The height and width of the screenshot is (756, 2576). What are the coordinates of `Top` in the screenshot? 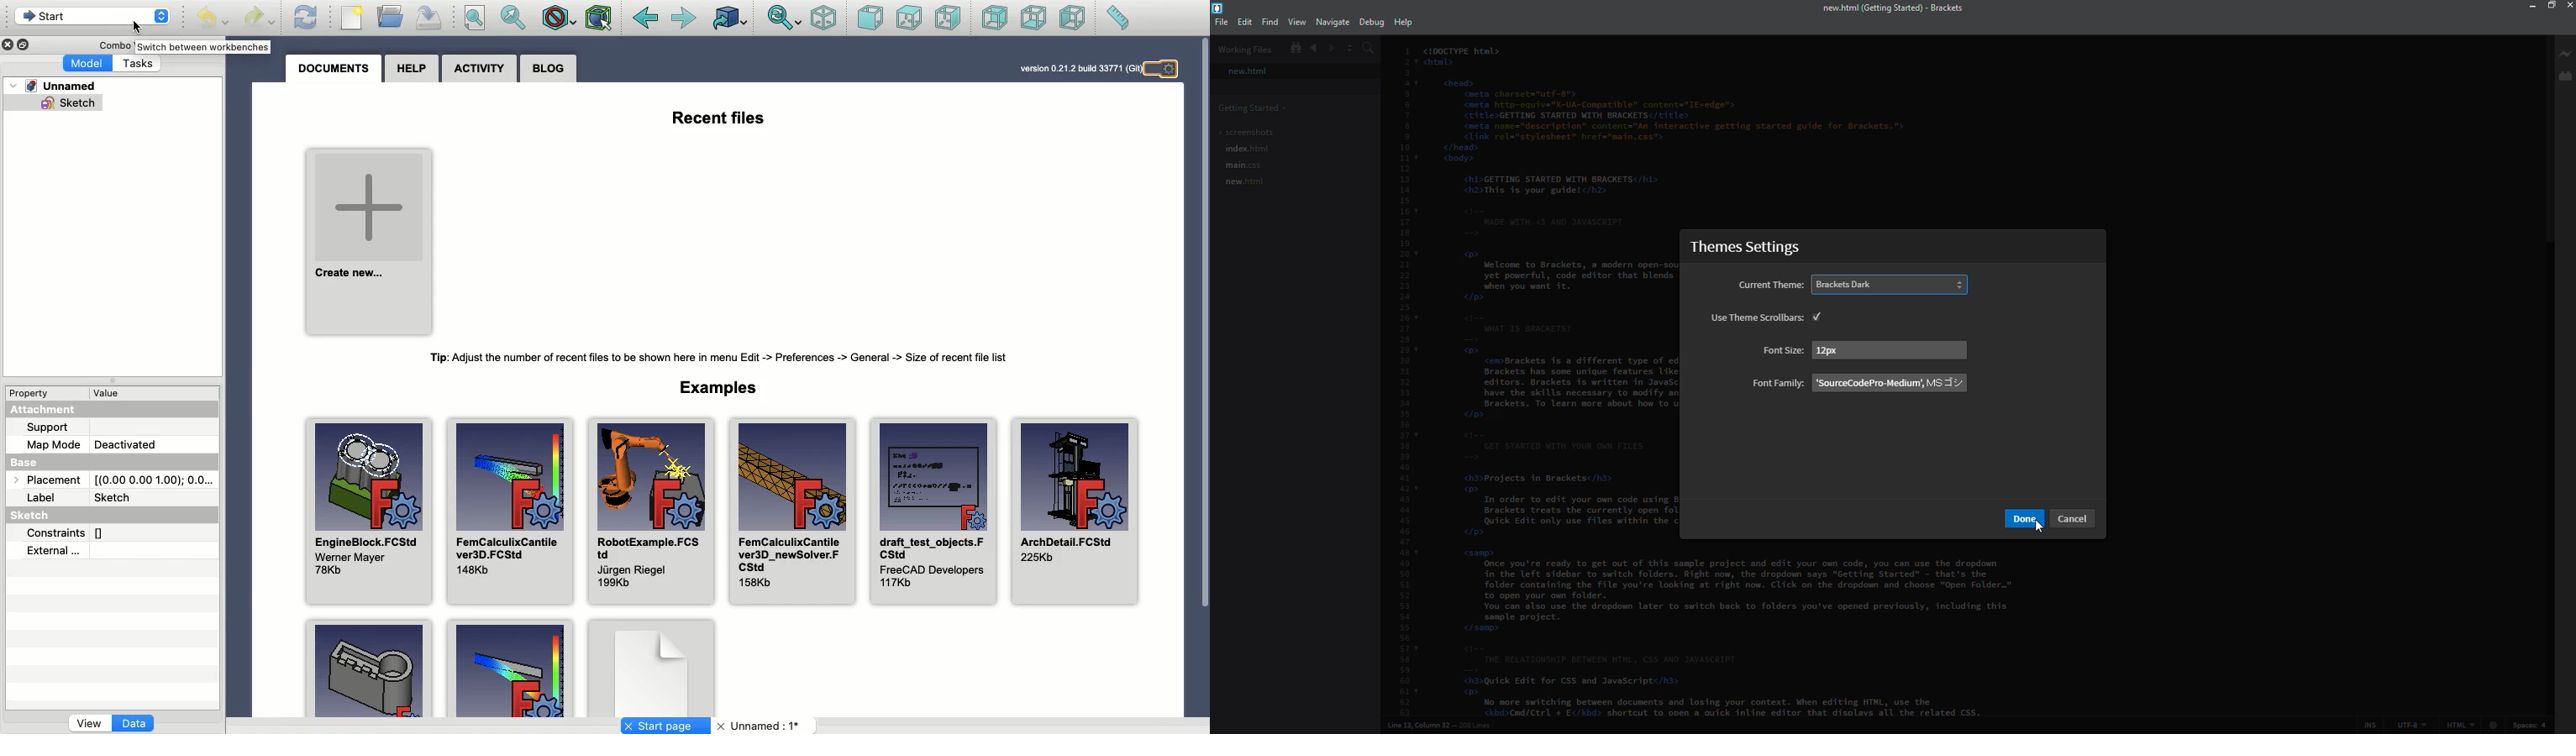 It's located at (909, 18).